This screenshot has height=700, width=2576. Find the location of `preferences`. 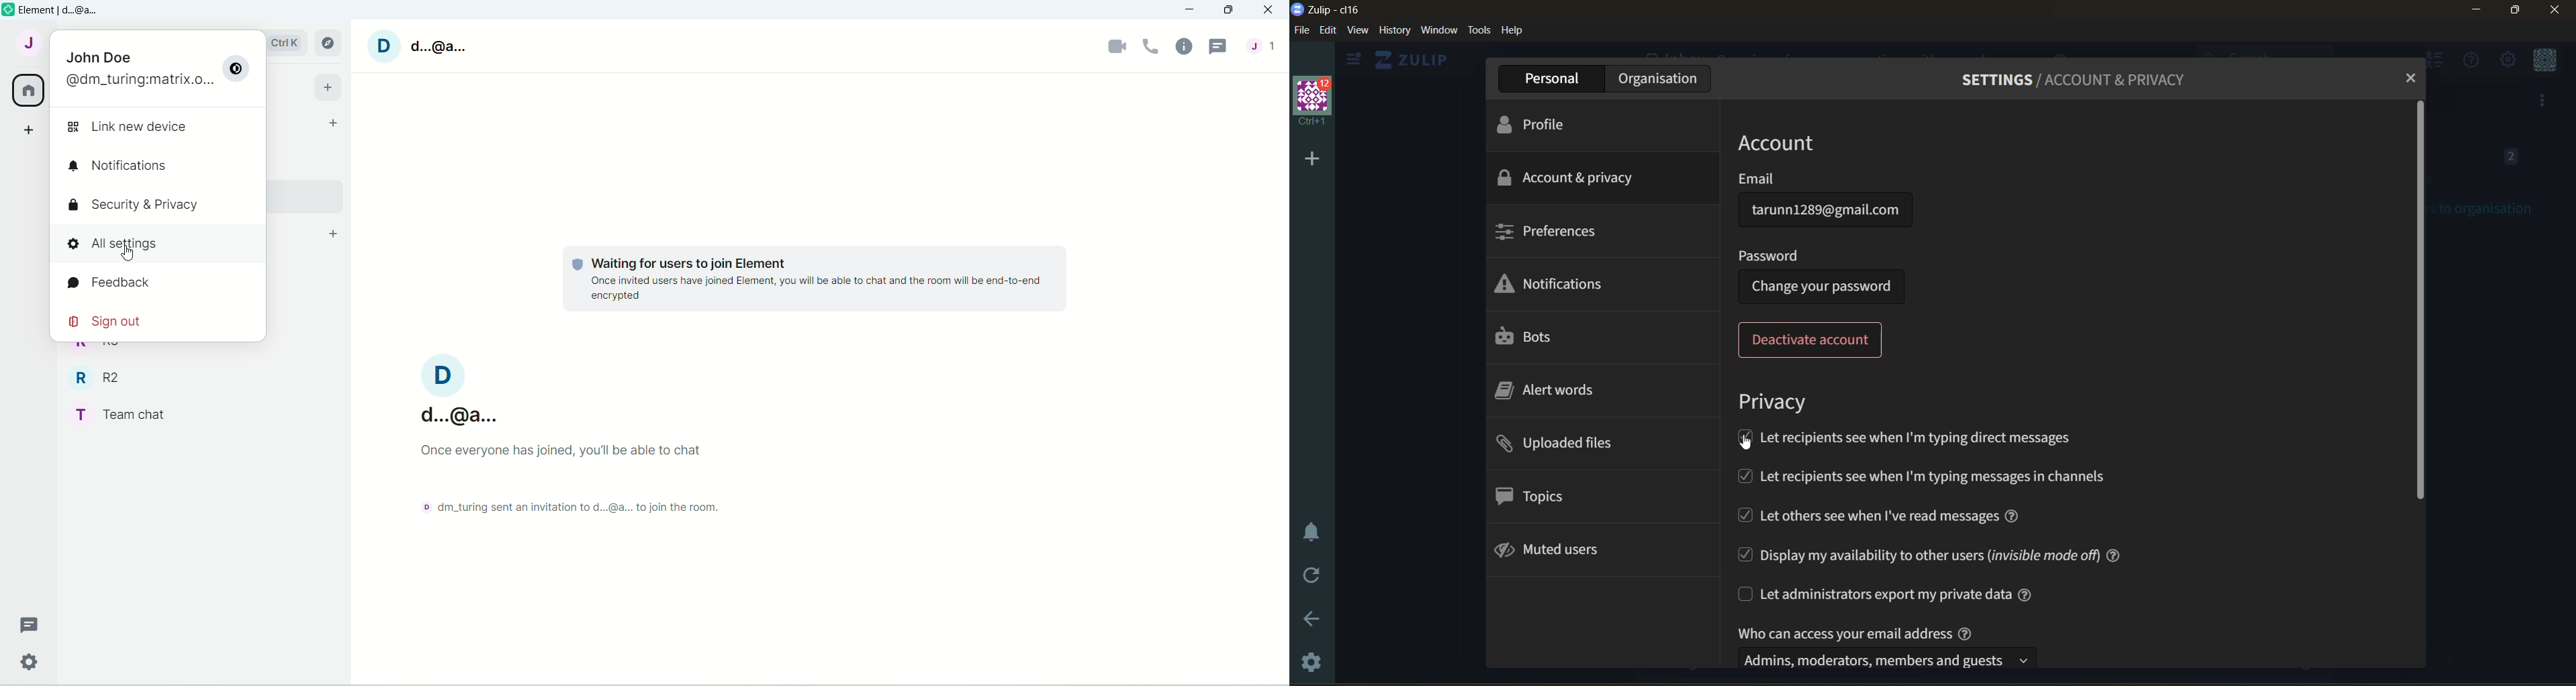

preferences is located at coordinates (1546, 229).